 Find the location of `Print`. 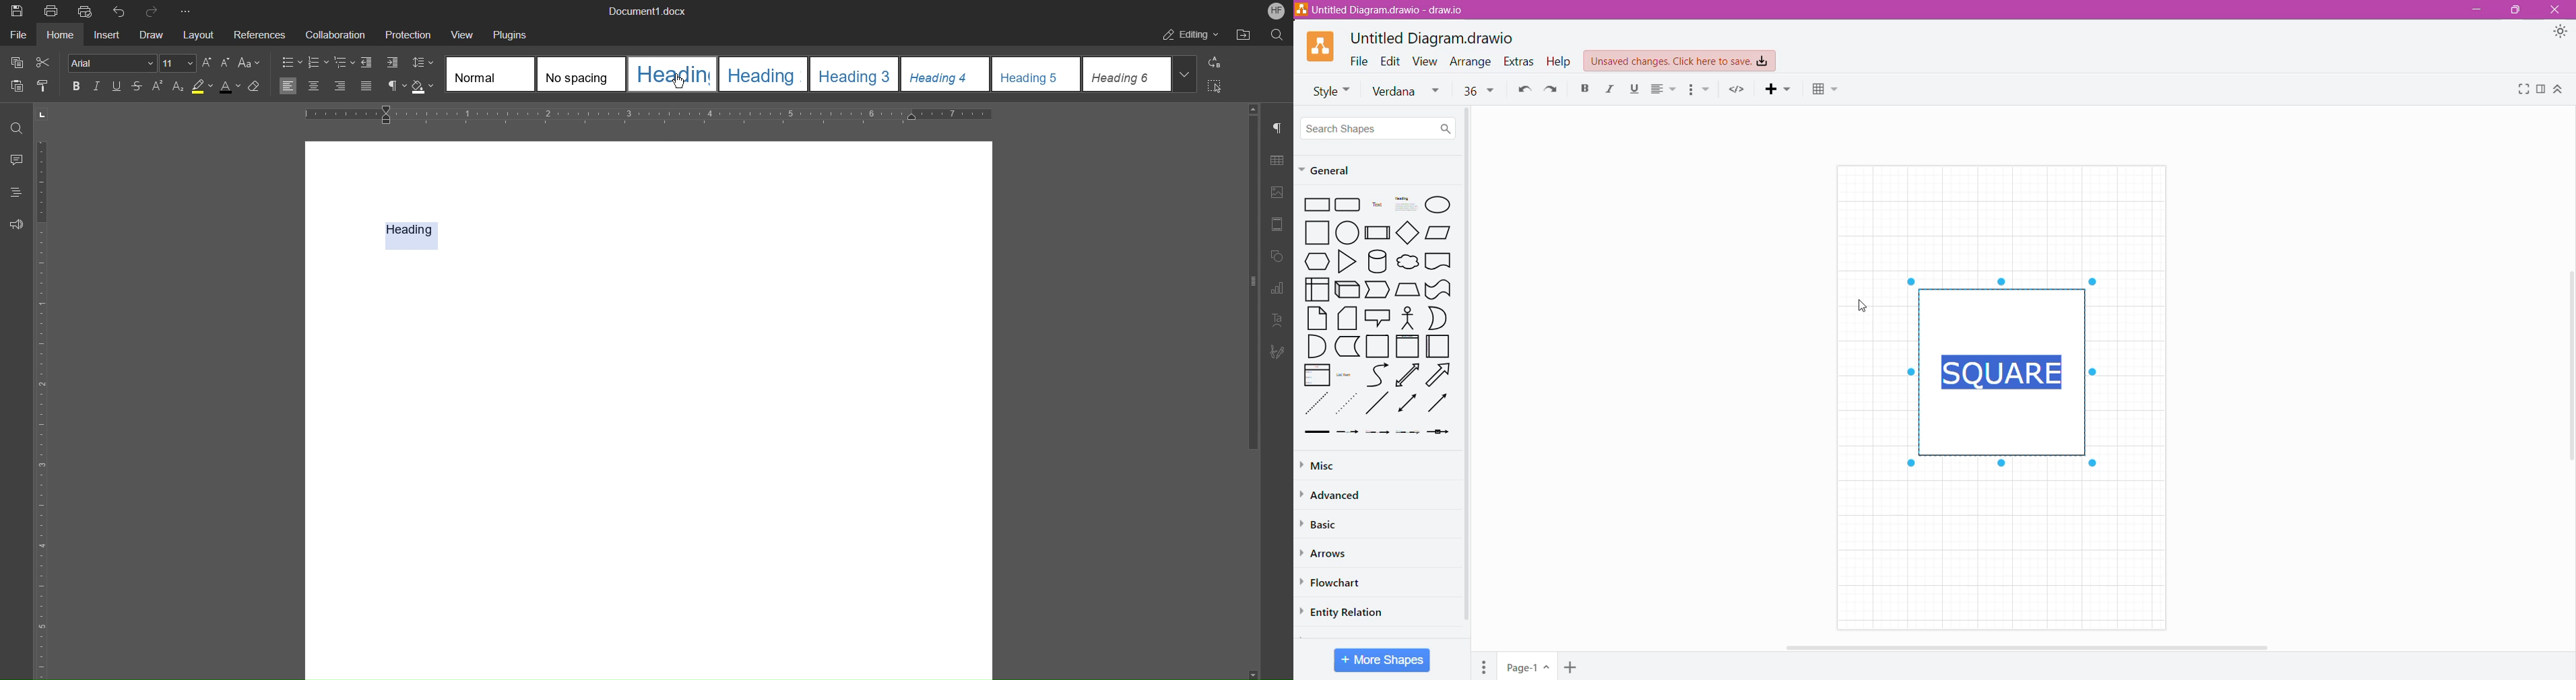

Print is located at coordinates (55, 13).